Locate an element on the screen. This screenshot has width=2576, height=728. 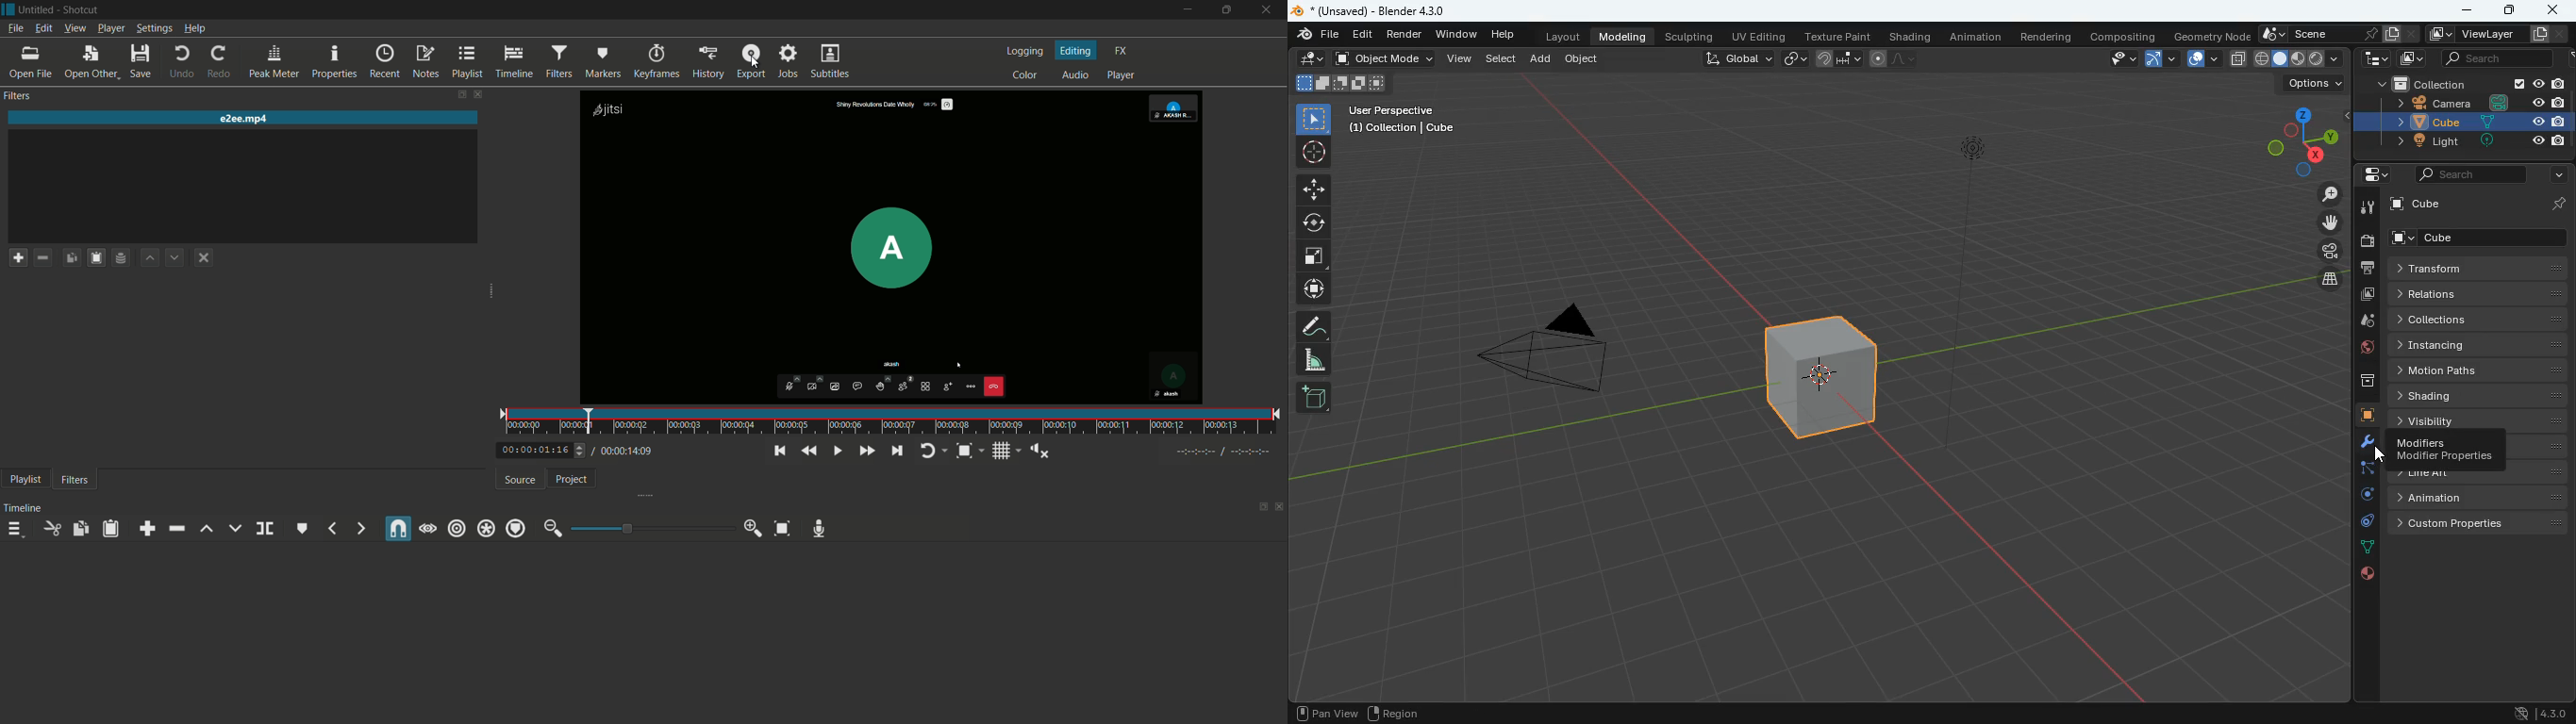
copy checked filters is located at coordinates (79, 528).